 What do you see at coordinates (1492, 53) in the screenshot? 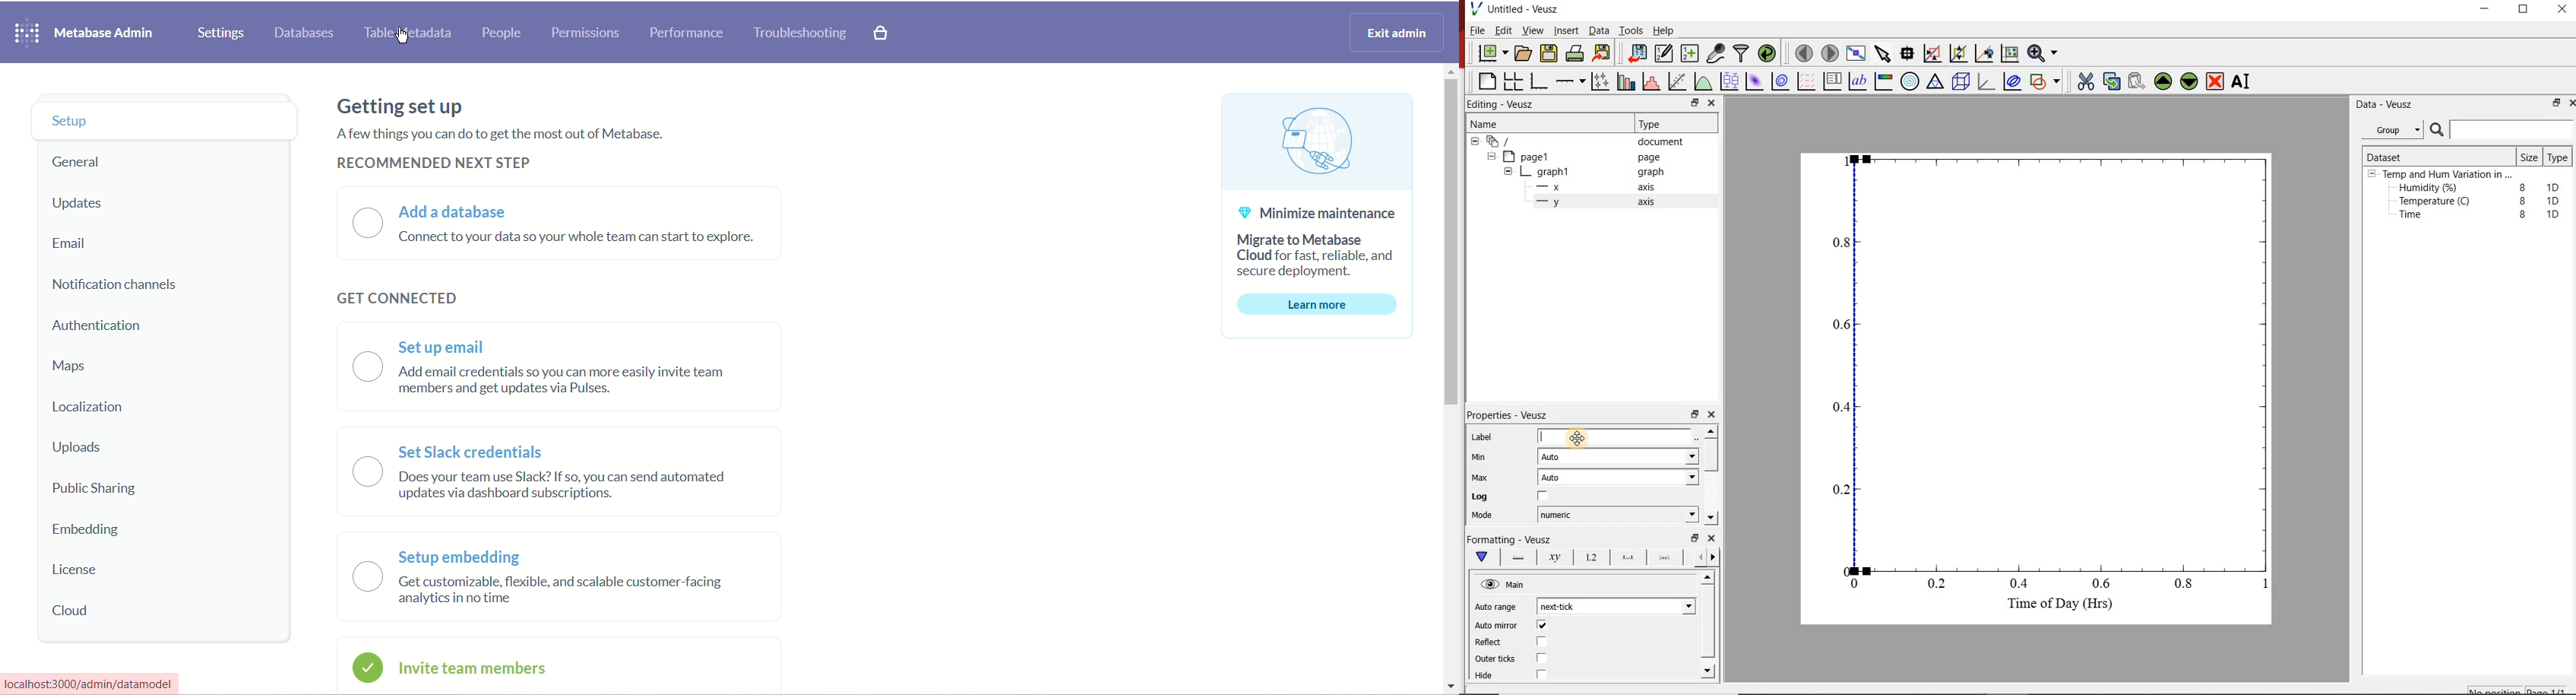
I see `new document` at bounding box center [1492, 53].